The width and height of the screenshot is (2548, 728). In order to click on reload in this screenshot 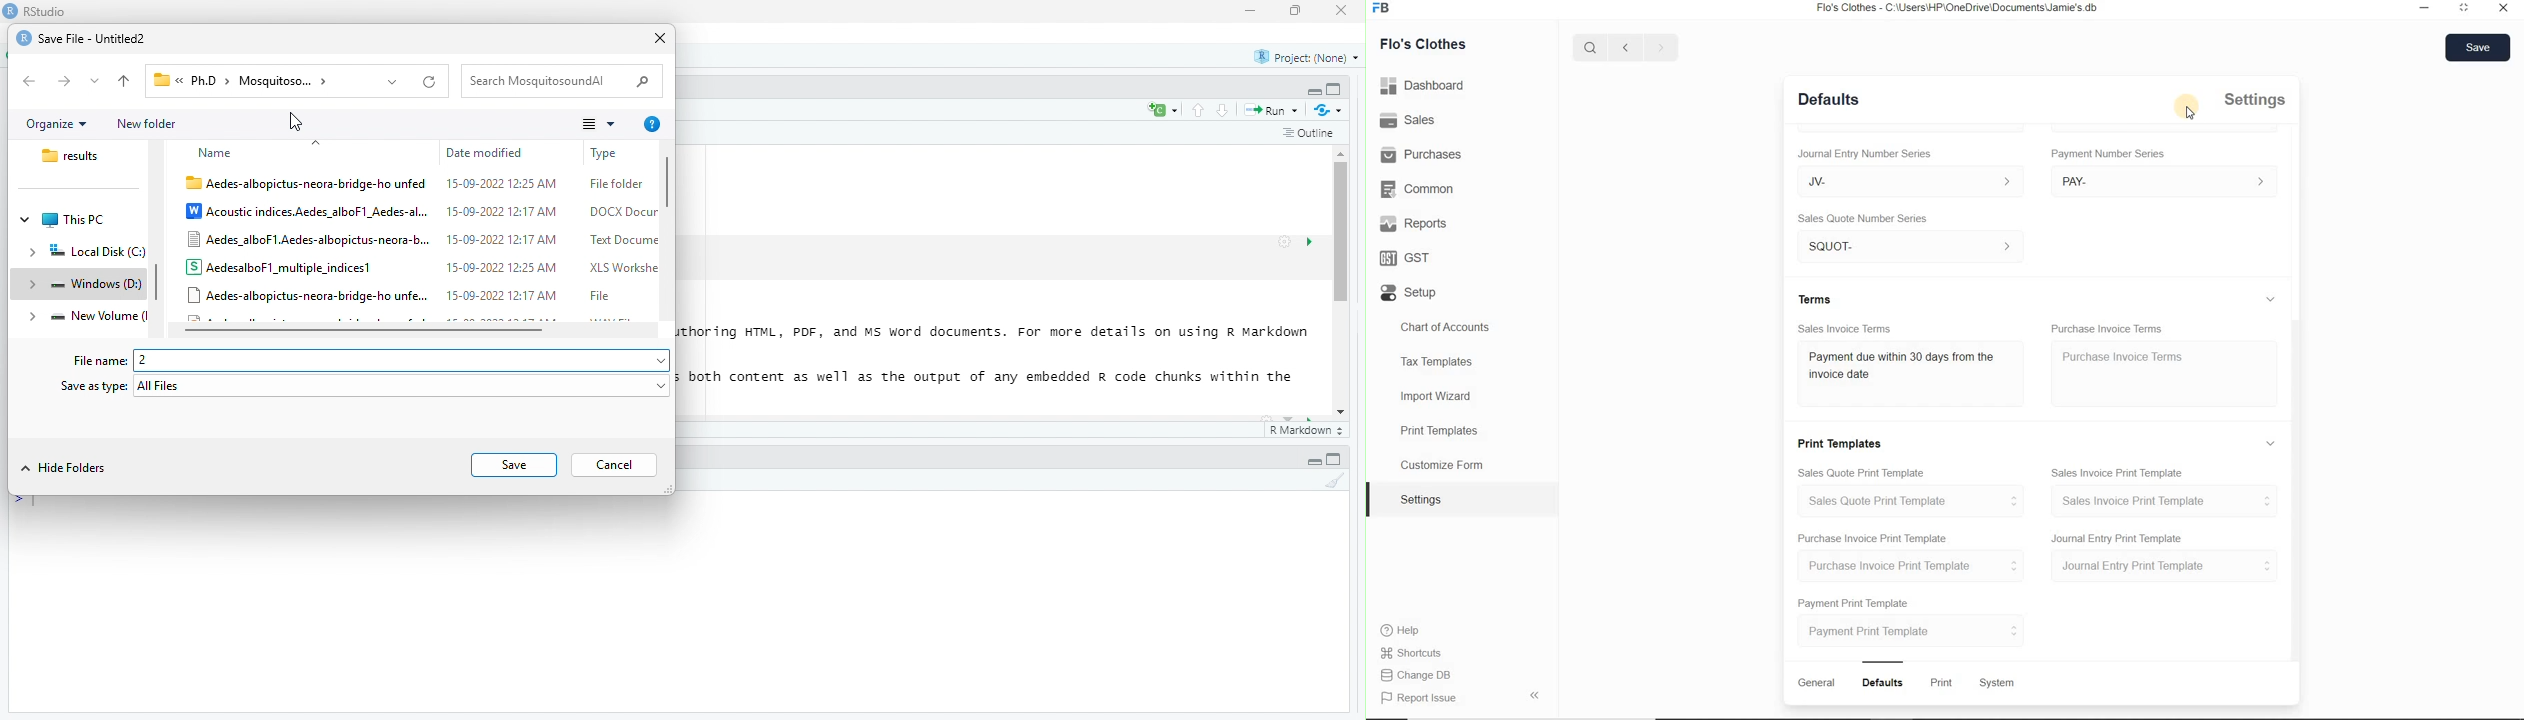, I will do `click(431, 82)`.